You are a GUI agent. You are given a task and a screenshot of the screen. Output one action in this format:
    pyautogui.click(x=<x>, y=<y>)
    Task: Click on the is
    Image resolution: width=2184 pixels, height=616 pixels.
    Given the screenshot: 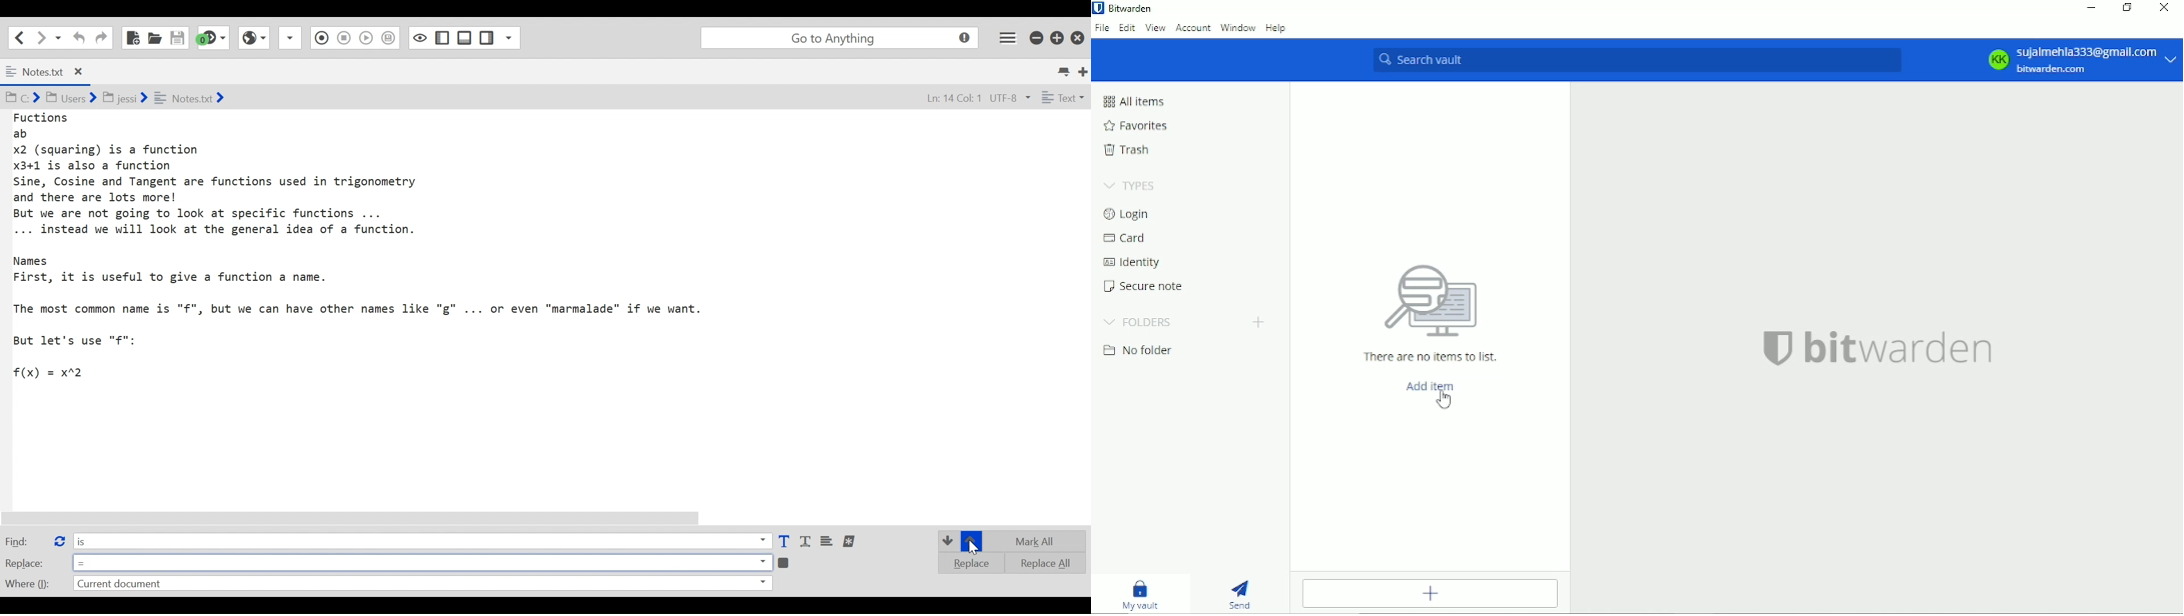 What is the action you would take?
    pyautogui.click(x=422, y=540)
    